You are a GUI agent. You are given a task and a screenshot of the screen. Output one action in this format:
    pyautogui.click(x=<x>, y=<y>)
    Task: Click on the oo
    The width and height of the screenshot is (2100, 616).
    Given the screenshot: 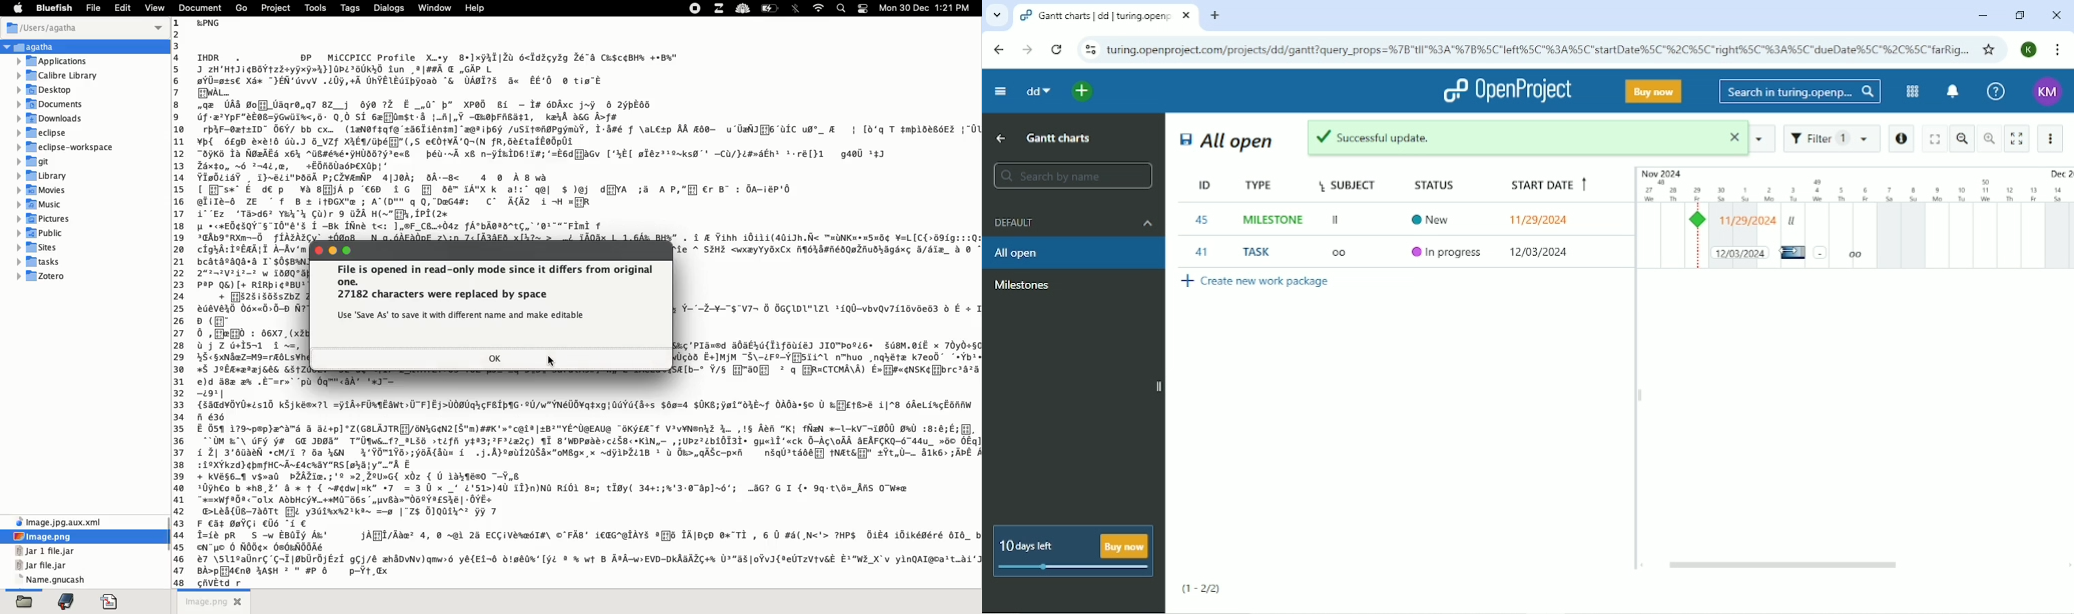 What is the action you would take?
    pyautogui.click(x=1855, y=254)
    